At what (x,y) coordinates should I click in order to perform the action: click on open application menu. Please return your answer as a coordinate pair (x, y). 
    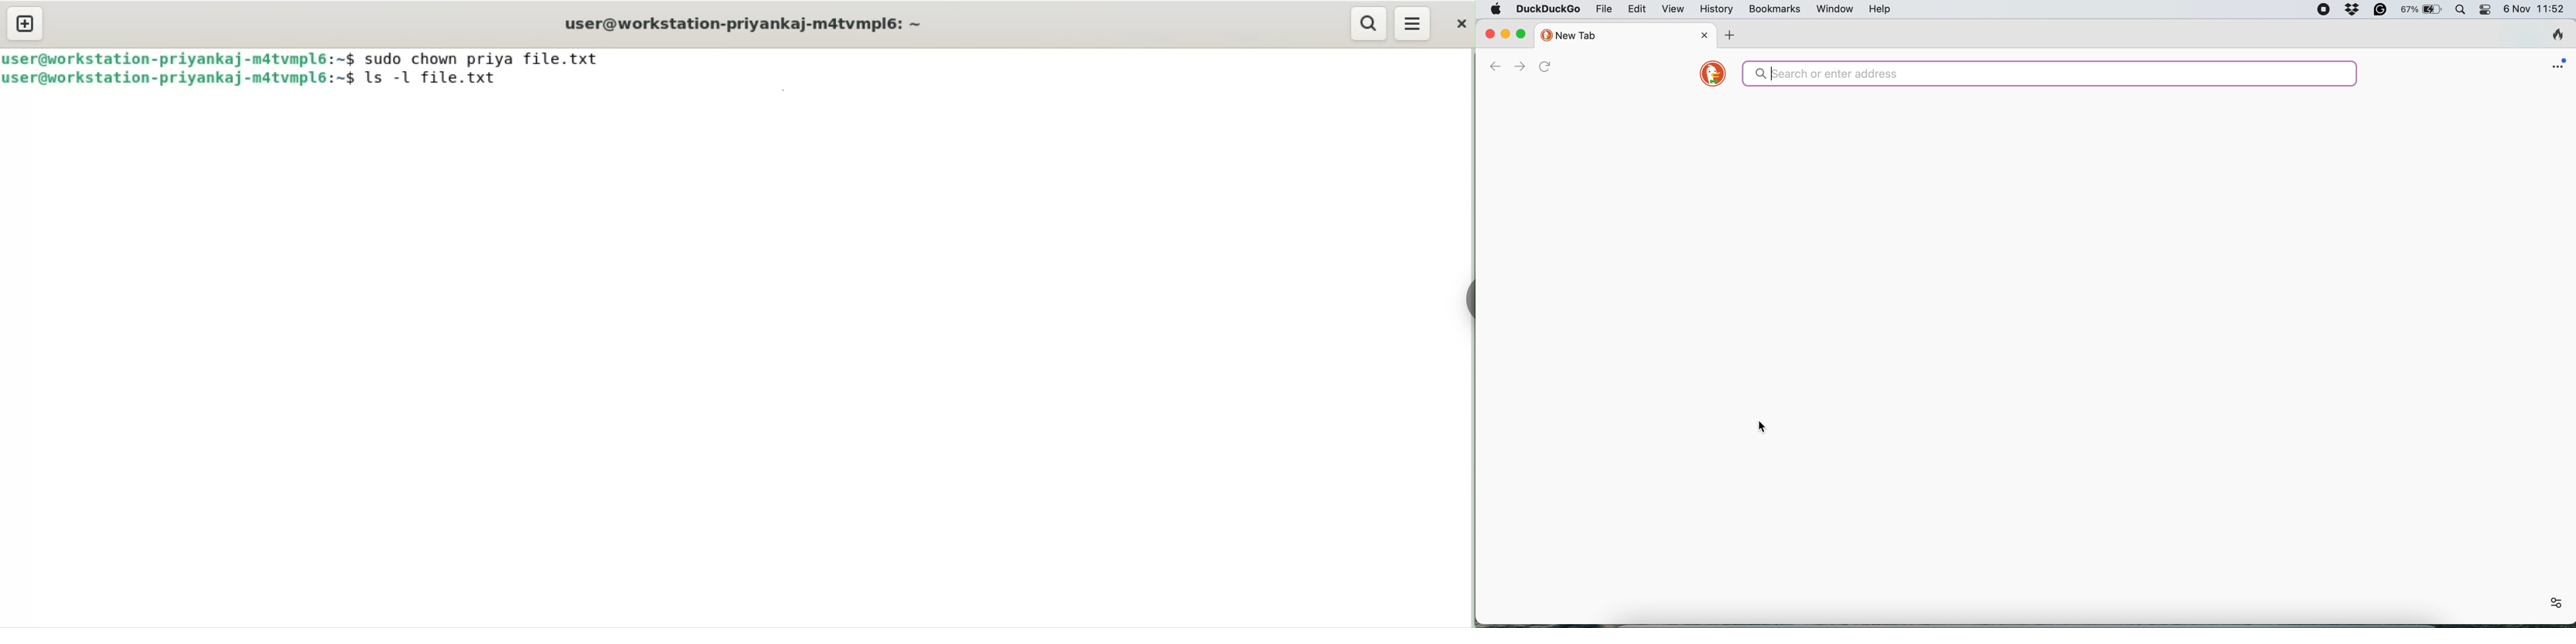
    Looking at the image, I should click on (2558, 66).